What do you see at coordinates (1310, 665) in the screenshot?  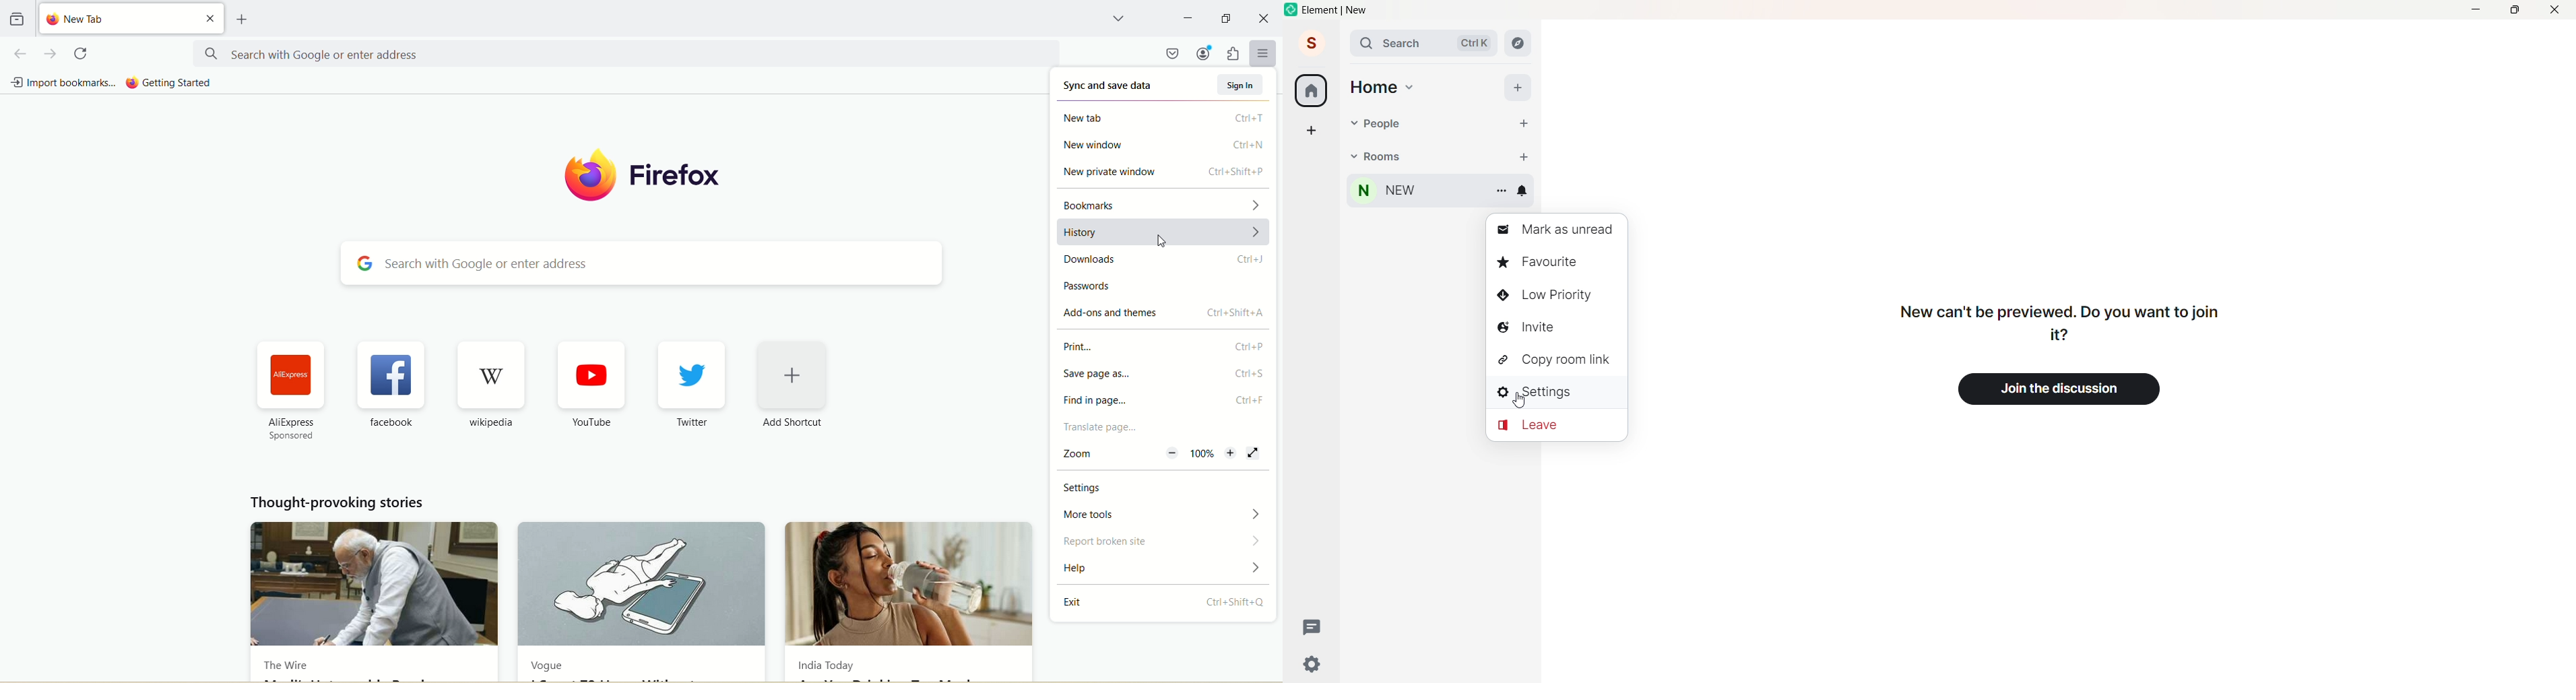 I see `setting` at bounding box center [1310, 665].